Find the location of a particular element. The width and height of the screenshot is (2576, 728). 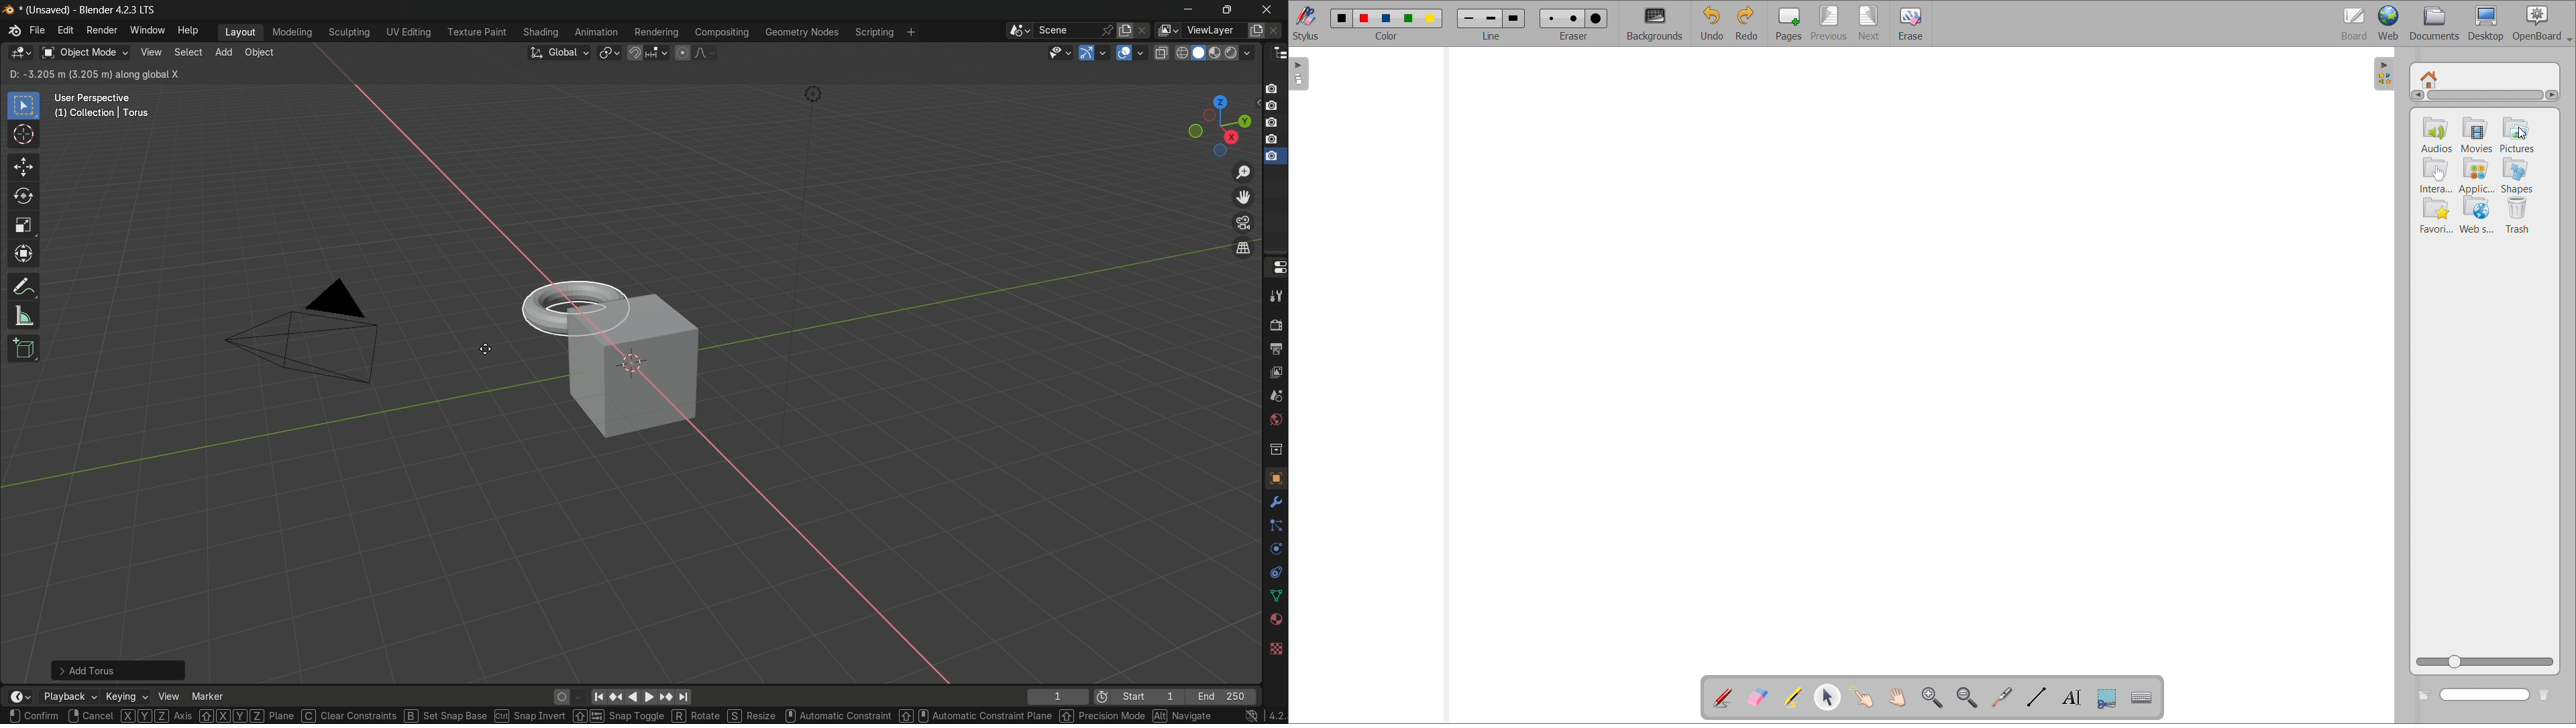

object is located at coordinates (259, 52).